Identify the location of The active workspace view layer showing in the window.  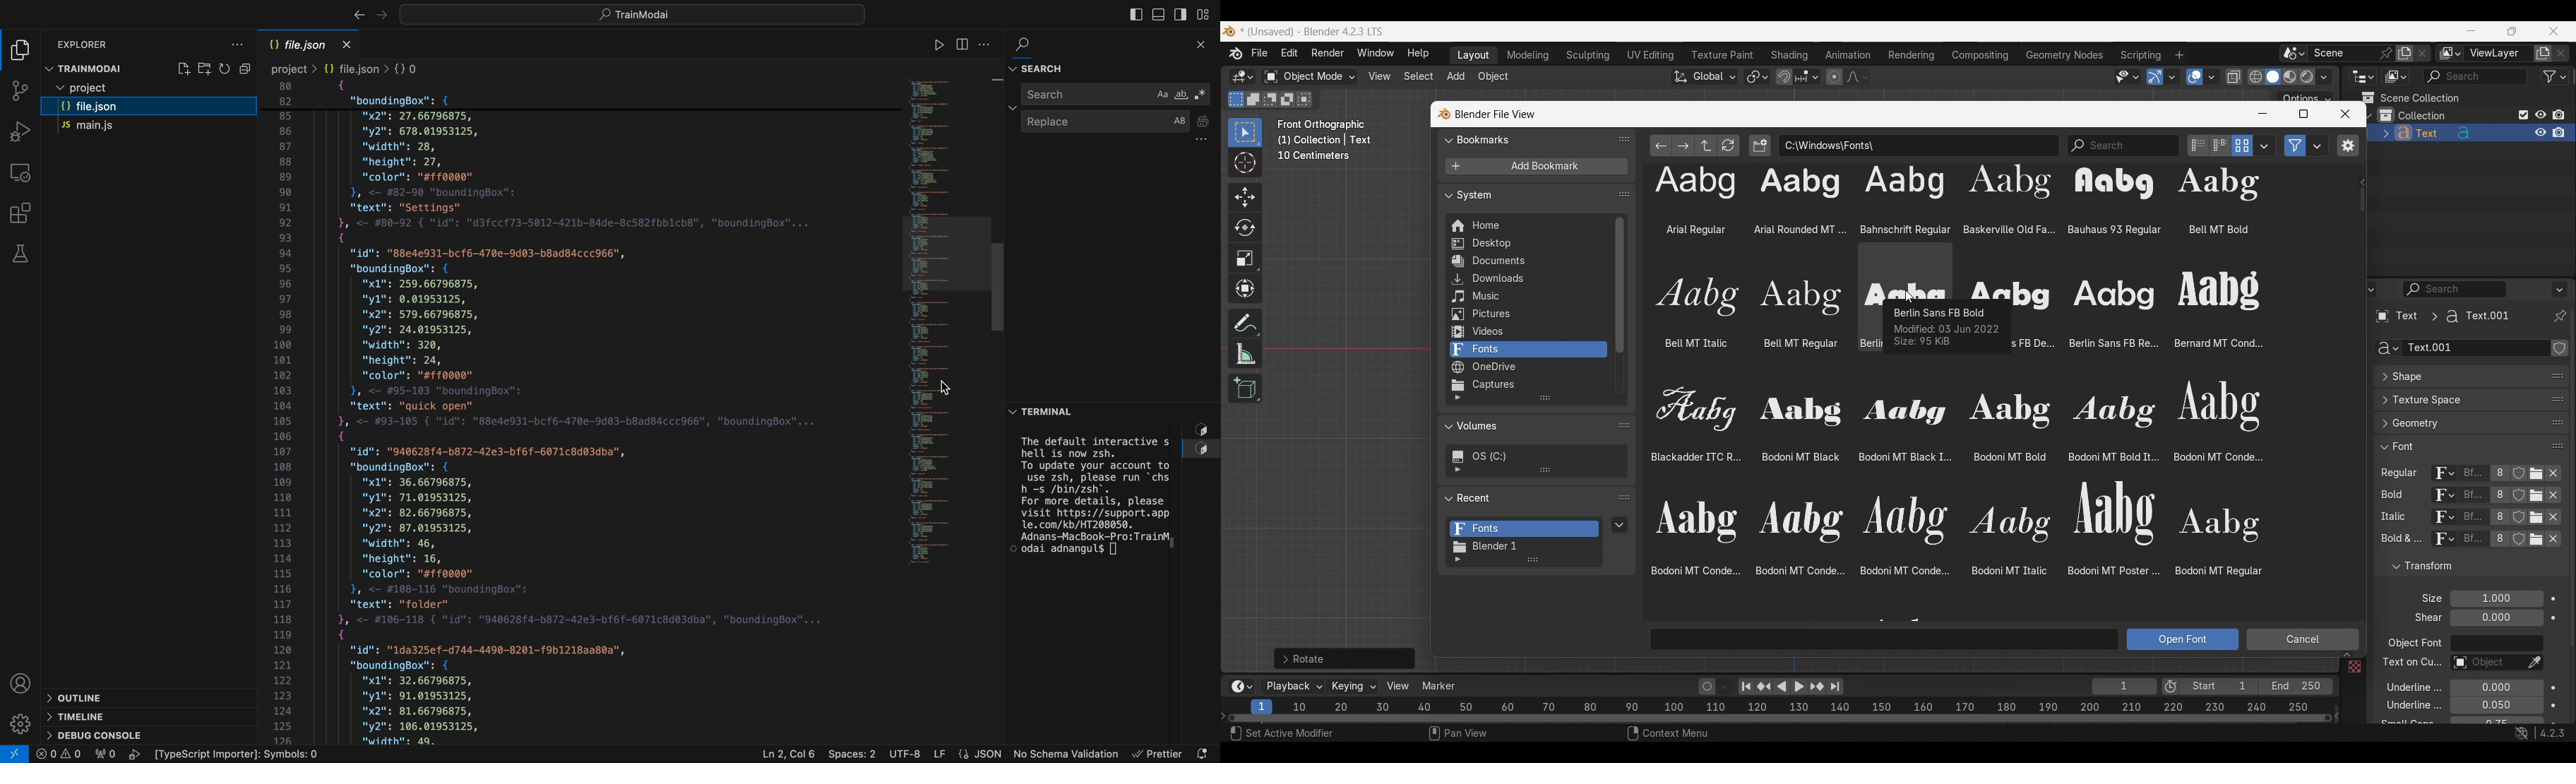
(2450, 53).